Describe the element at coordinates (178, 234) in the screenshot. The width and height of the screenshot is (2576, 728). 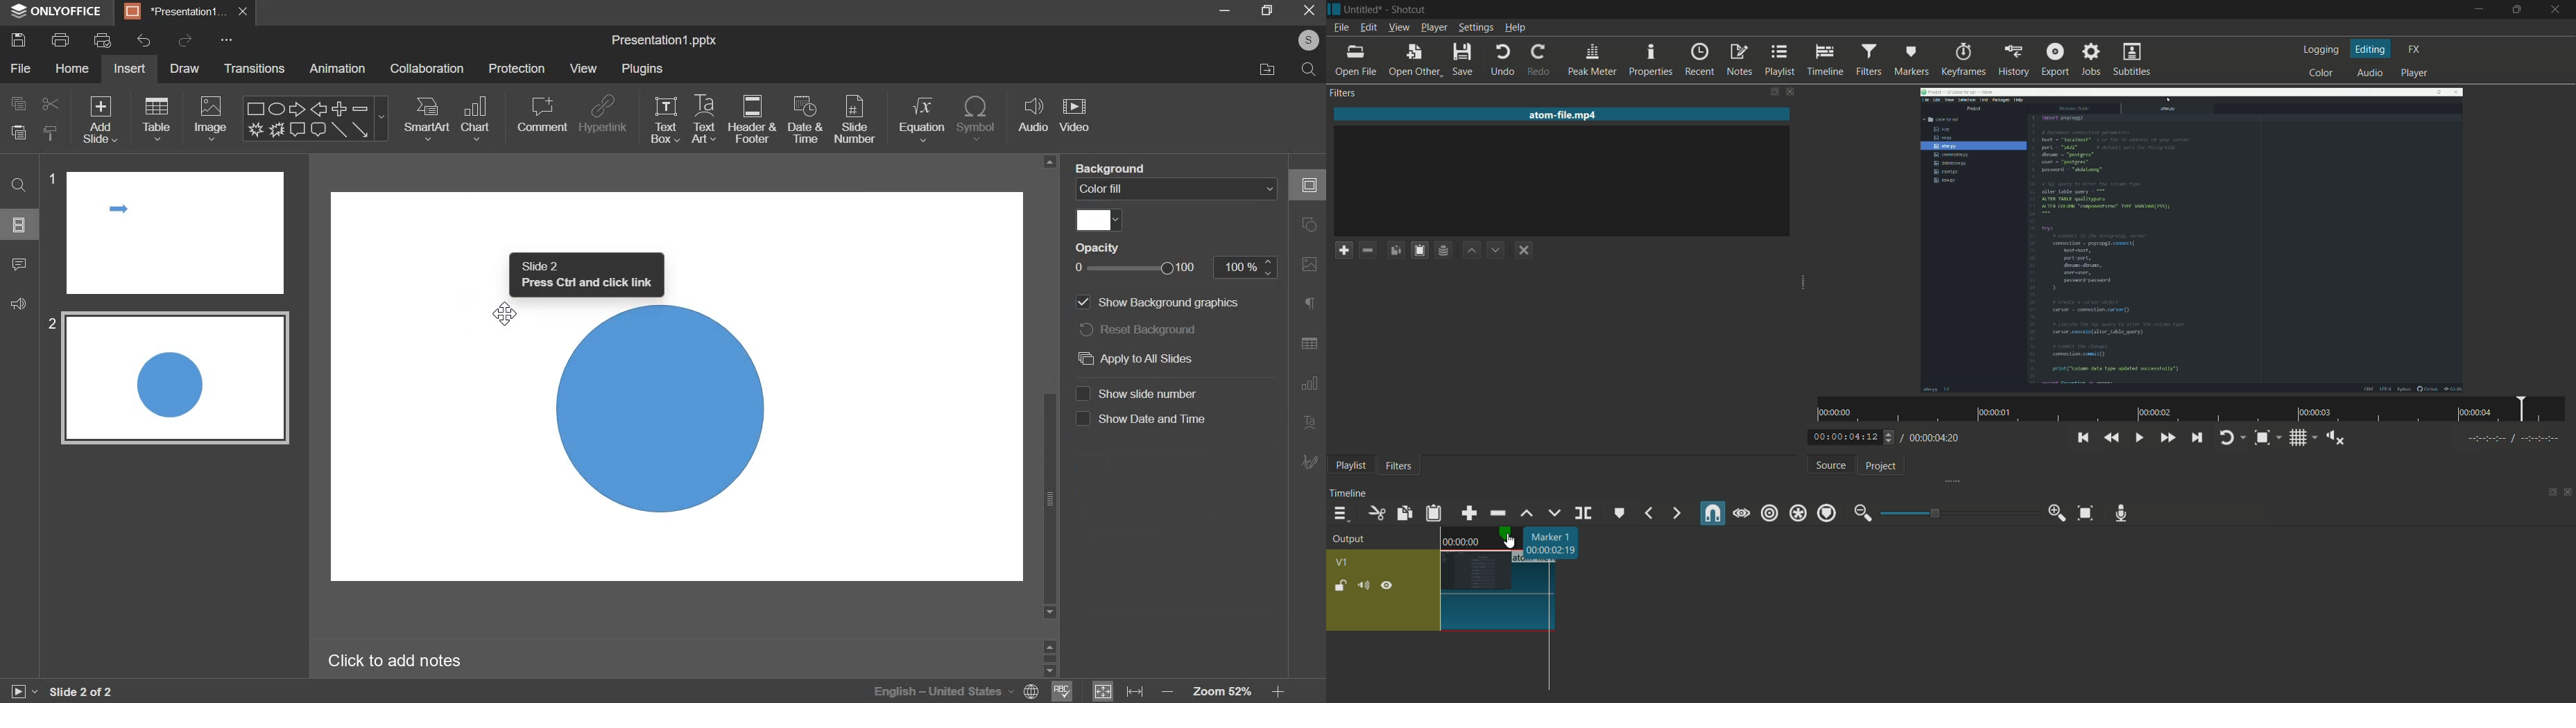
I see `slide 1 preview` at that location.